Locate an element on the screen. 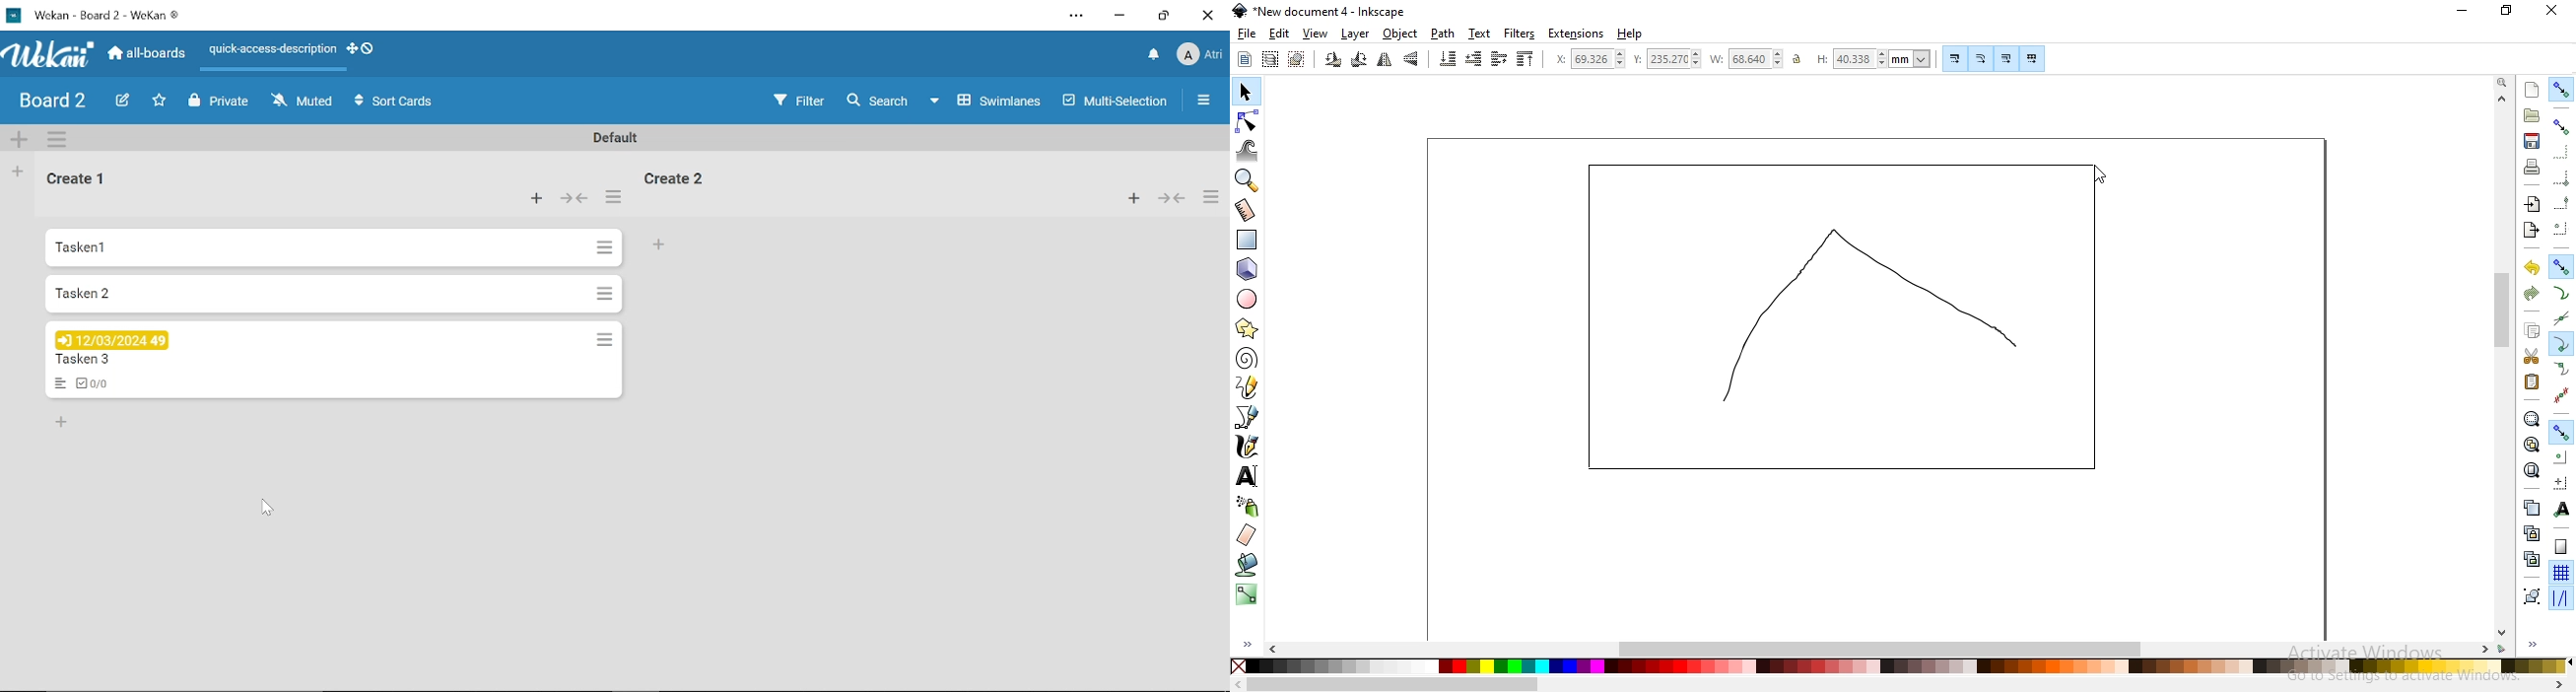 This screenshot has width=2576, height=700. Multi-selections is located at coordinates (1110, 101).